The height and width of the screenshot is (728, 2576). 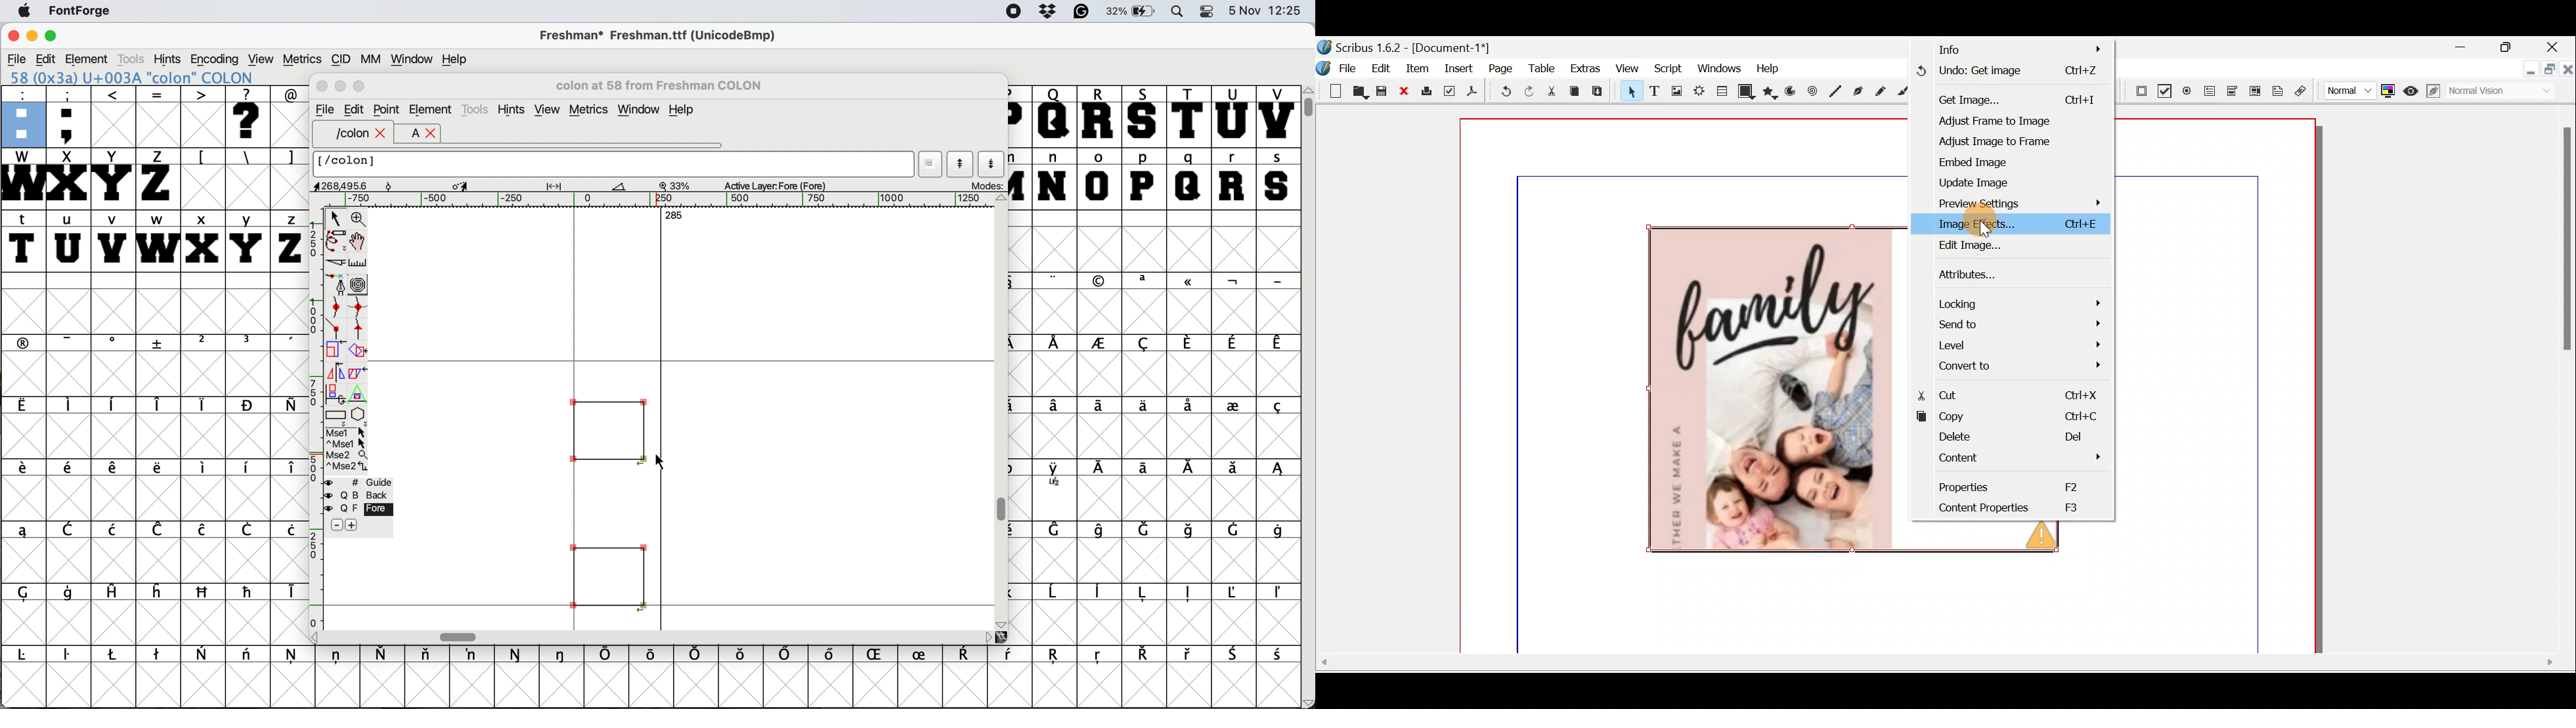 I want to click on Print, so click(x=1425, y=92).